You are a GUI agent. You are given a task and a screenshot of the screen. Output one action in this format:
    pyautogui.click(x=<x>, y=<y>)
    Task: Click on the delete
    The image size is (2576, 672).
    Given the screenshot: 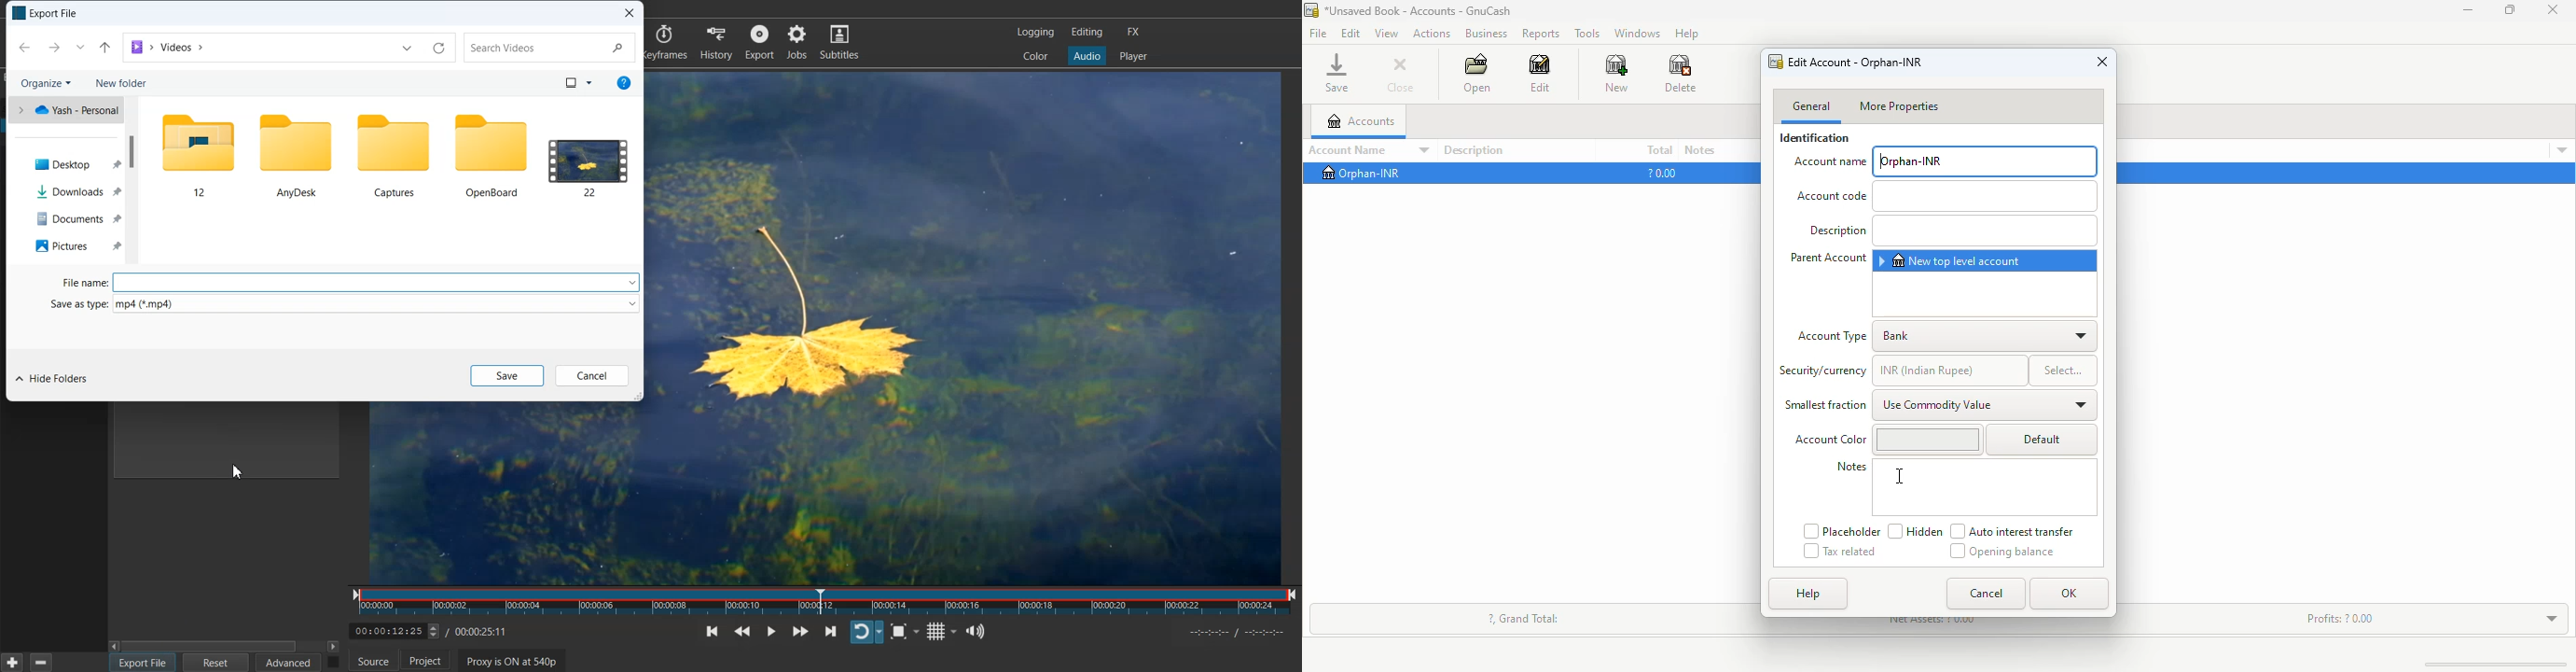 What is the action you would take?
    pyautogui.click(x=1681, y=73)
    